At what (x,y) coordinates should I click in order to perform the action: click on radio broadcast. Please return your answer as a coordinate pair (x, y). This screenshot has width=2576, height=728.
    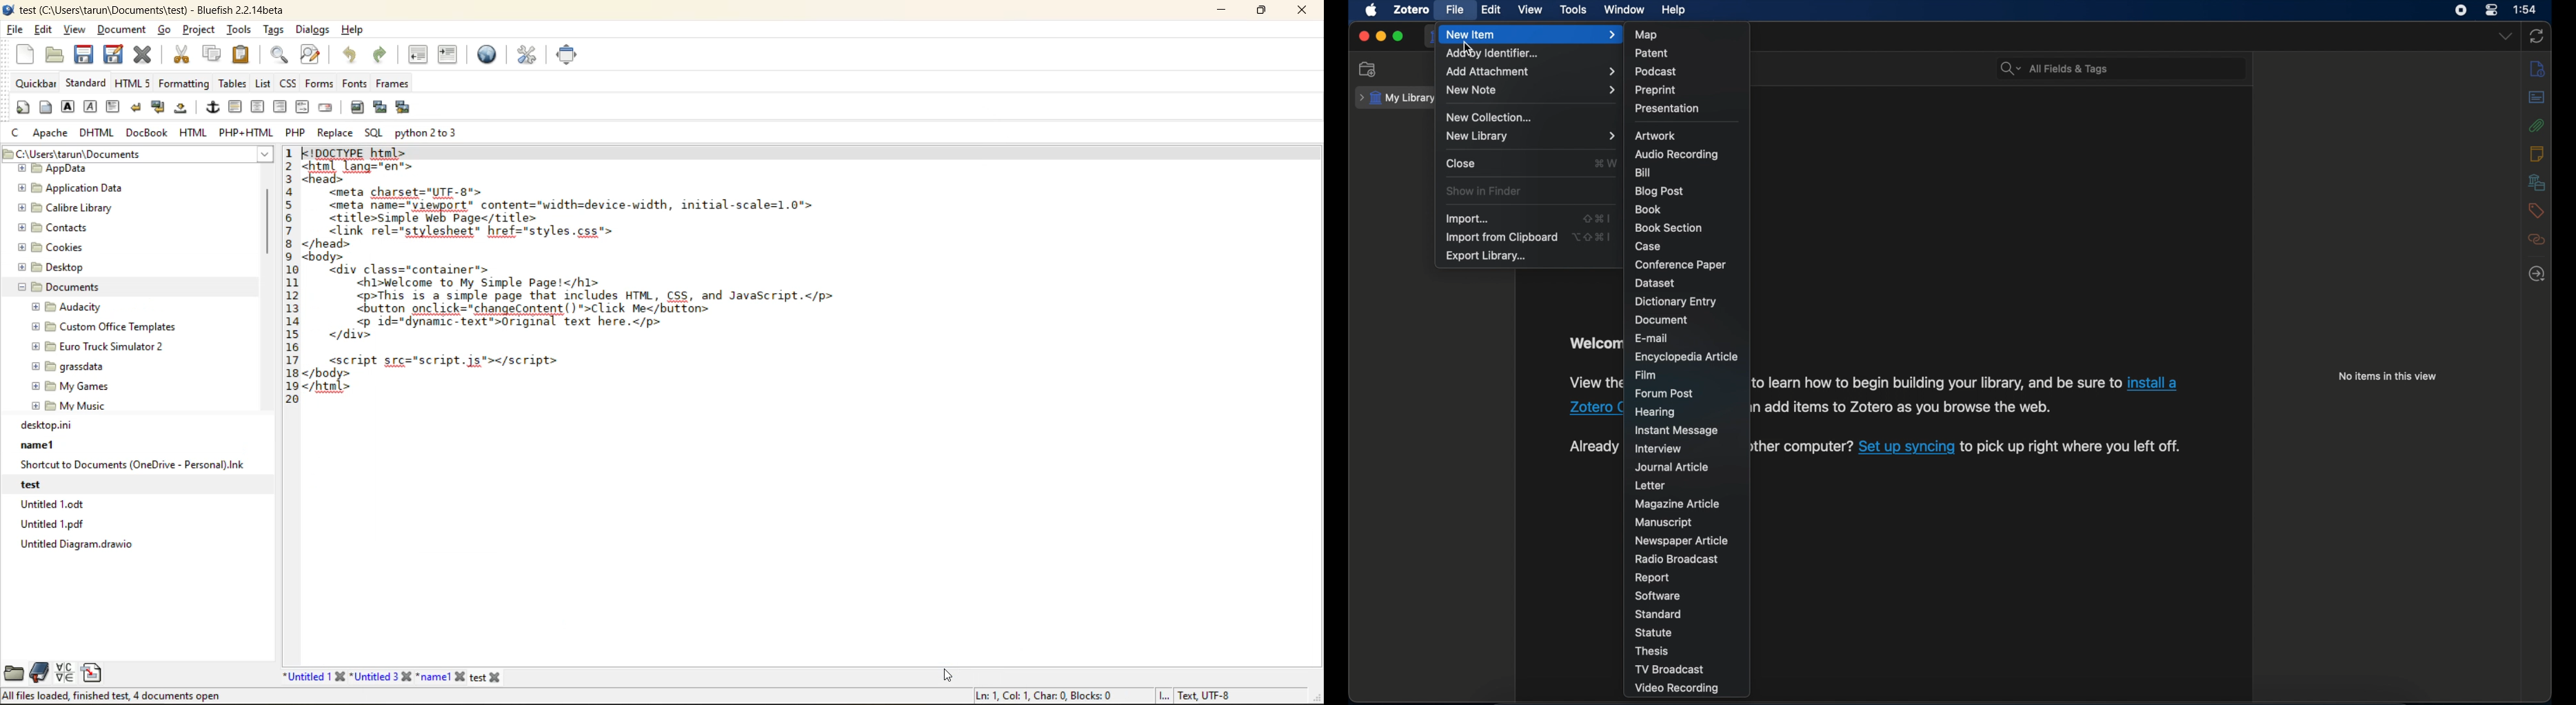
    Looking at the image, I should click on (1676, 559).